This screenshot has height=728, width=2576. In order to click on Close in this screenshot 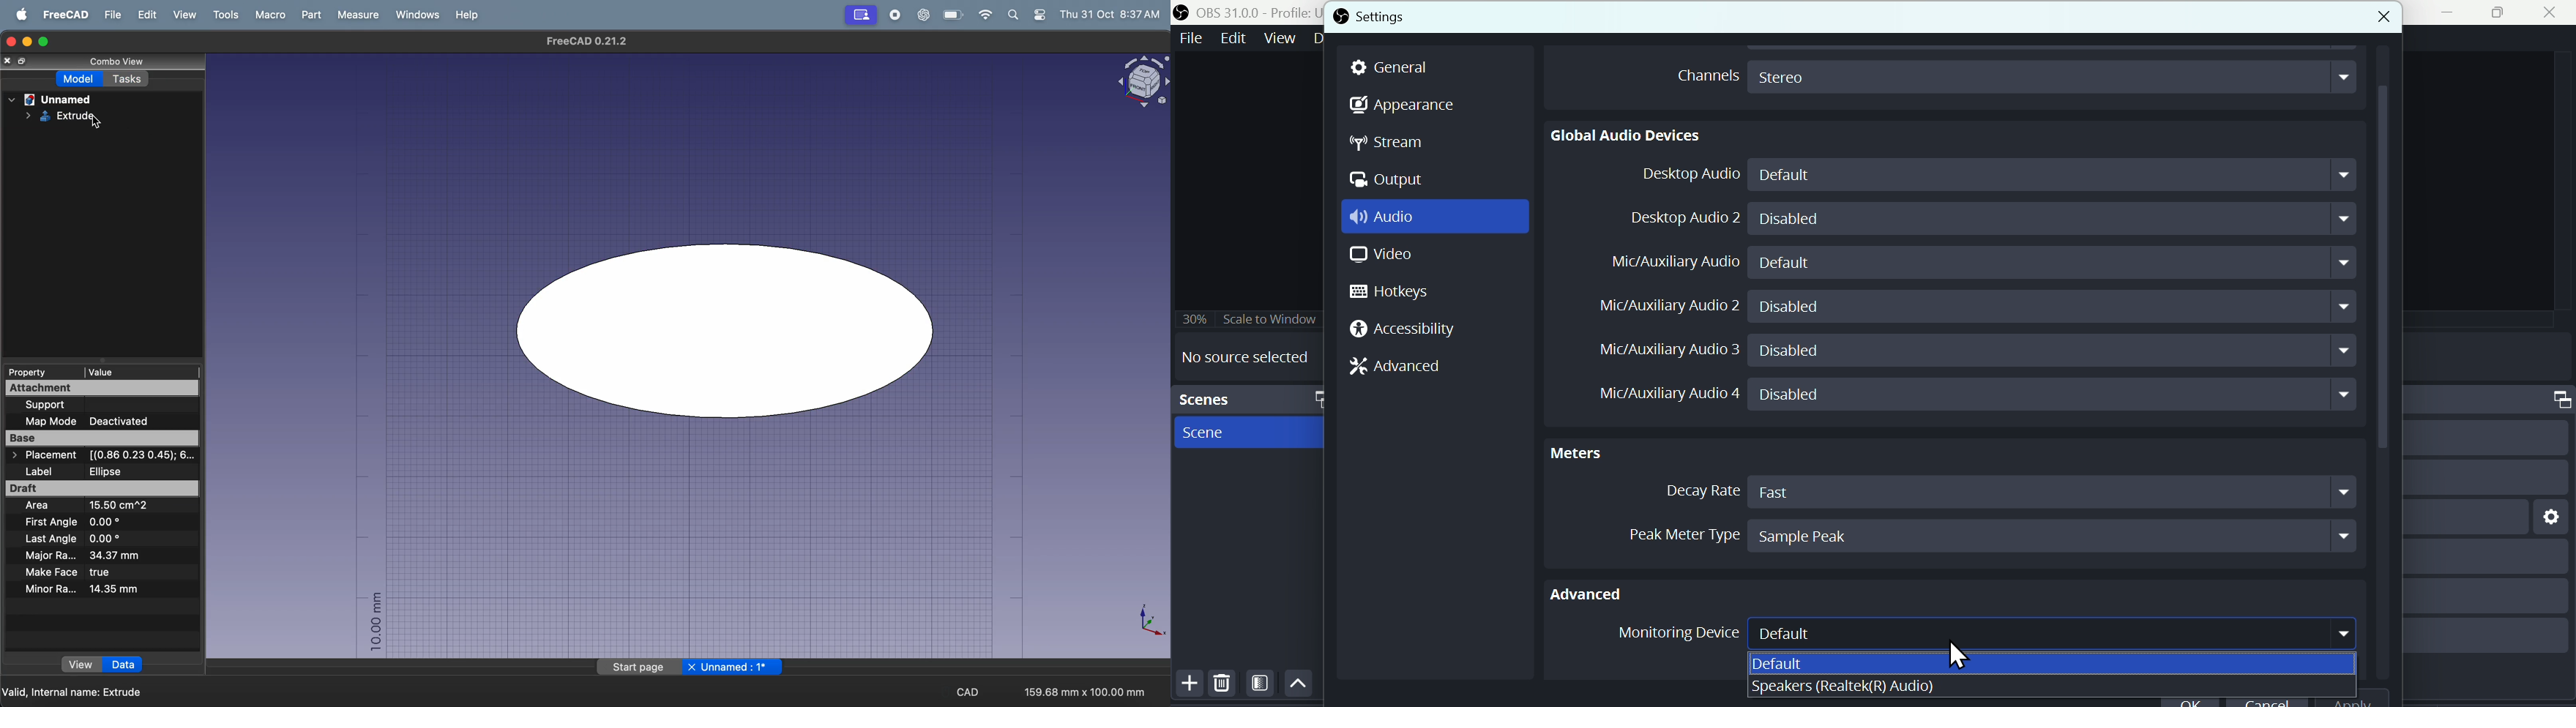, I will do `click(2550, 14)`.